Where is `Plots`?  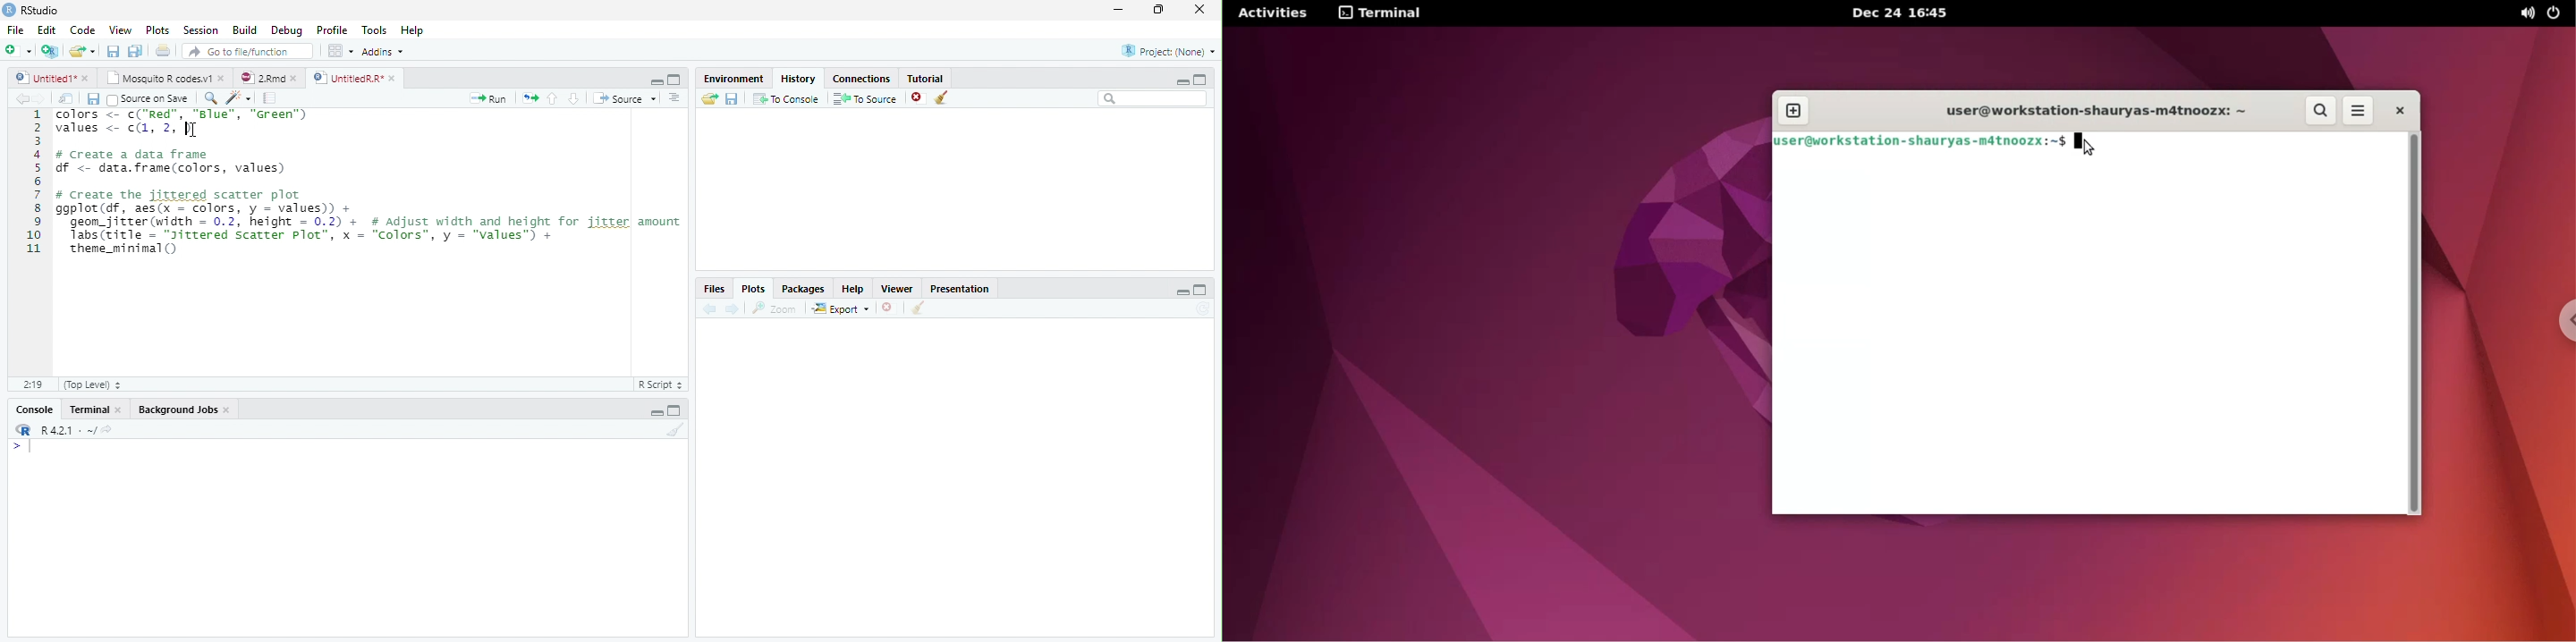 Plots is located at coordinates (753, 289).